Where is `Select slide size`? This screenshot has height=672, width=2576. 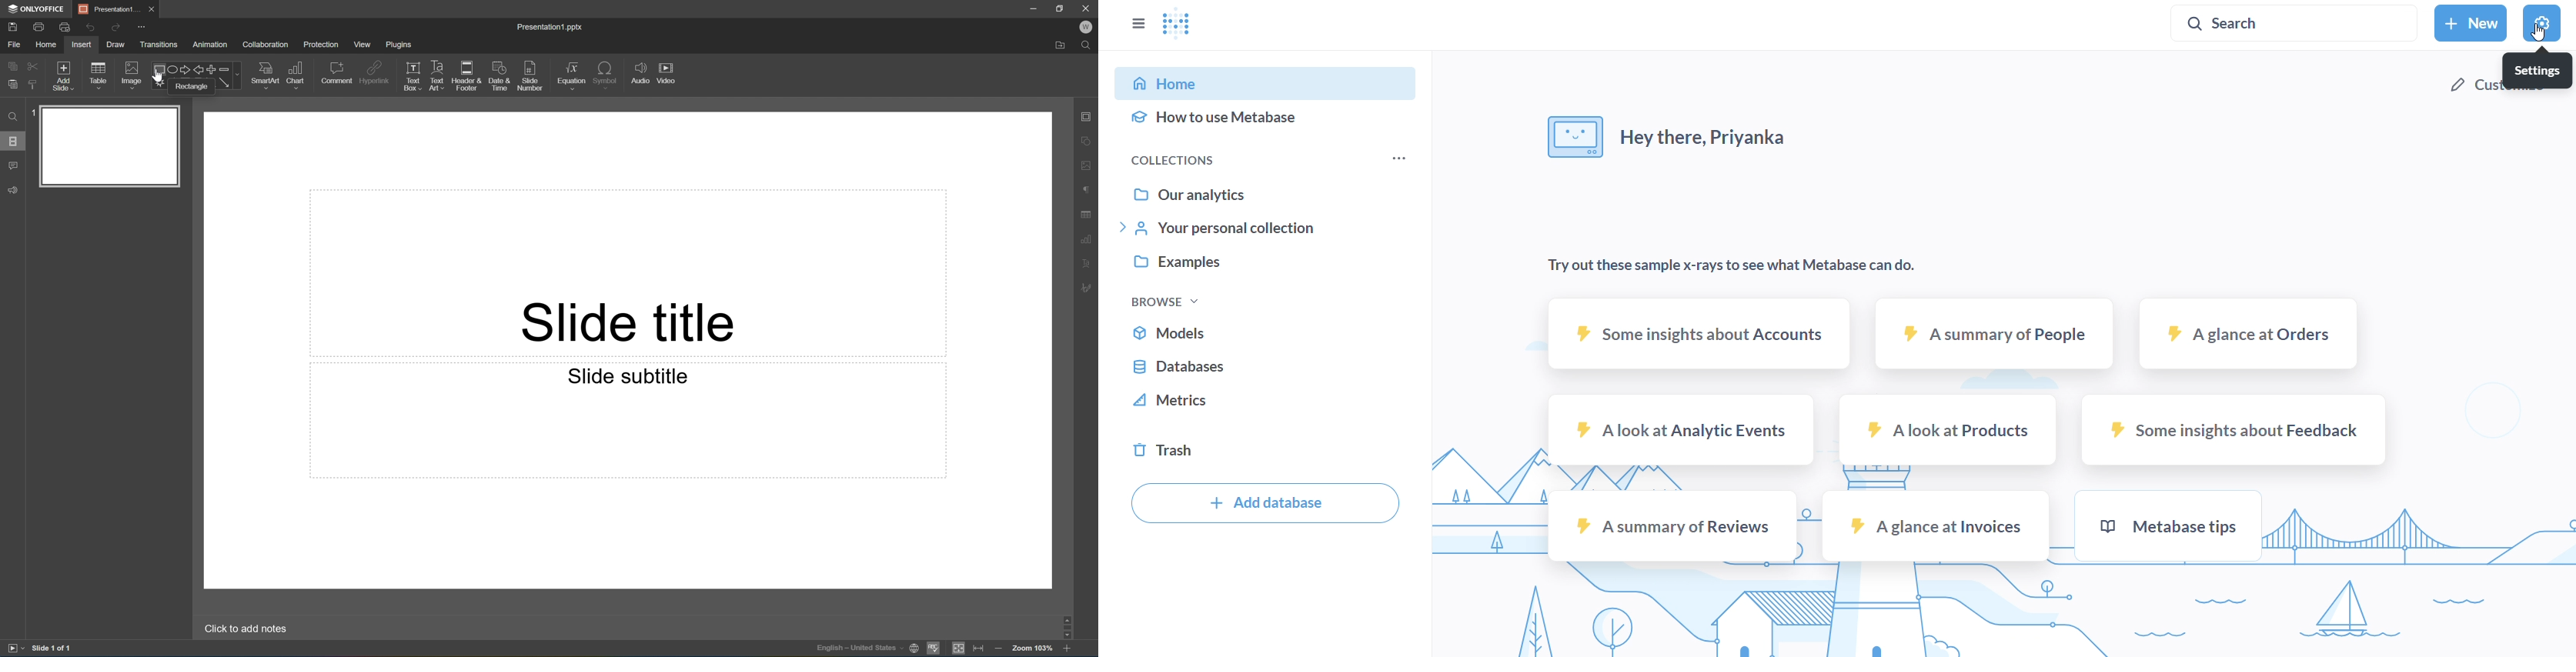 Select slide size is located at coordinates (494, 84).